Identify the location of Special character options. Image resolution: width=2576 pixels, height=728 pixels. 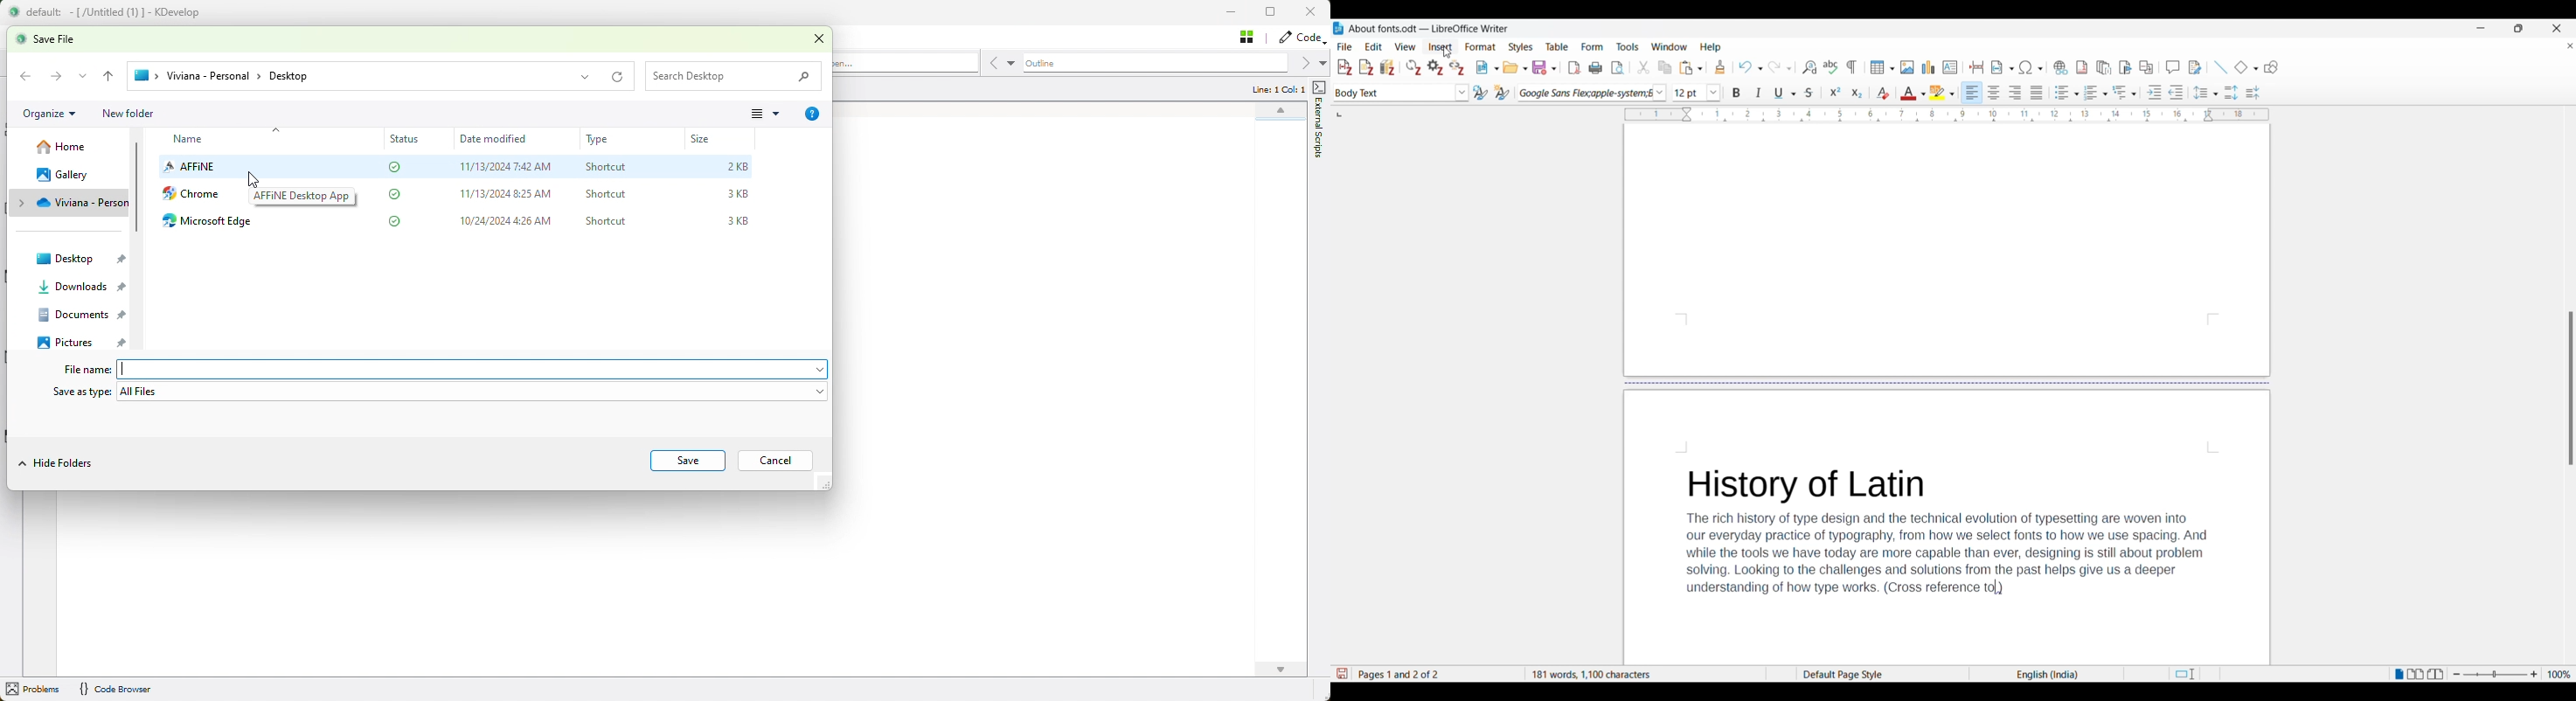
(2031, 67).